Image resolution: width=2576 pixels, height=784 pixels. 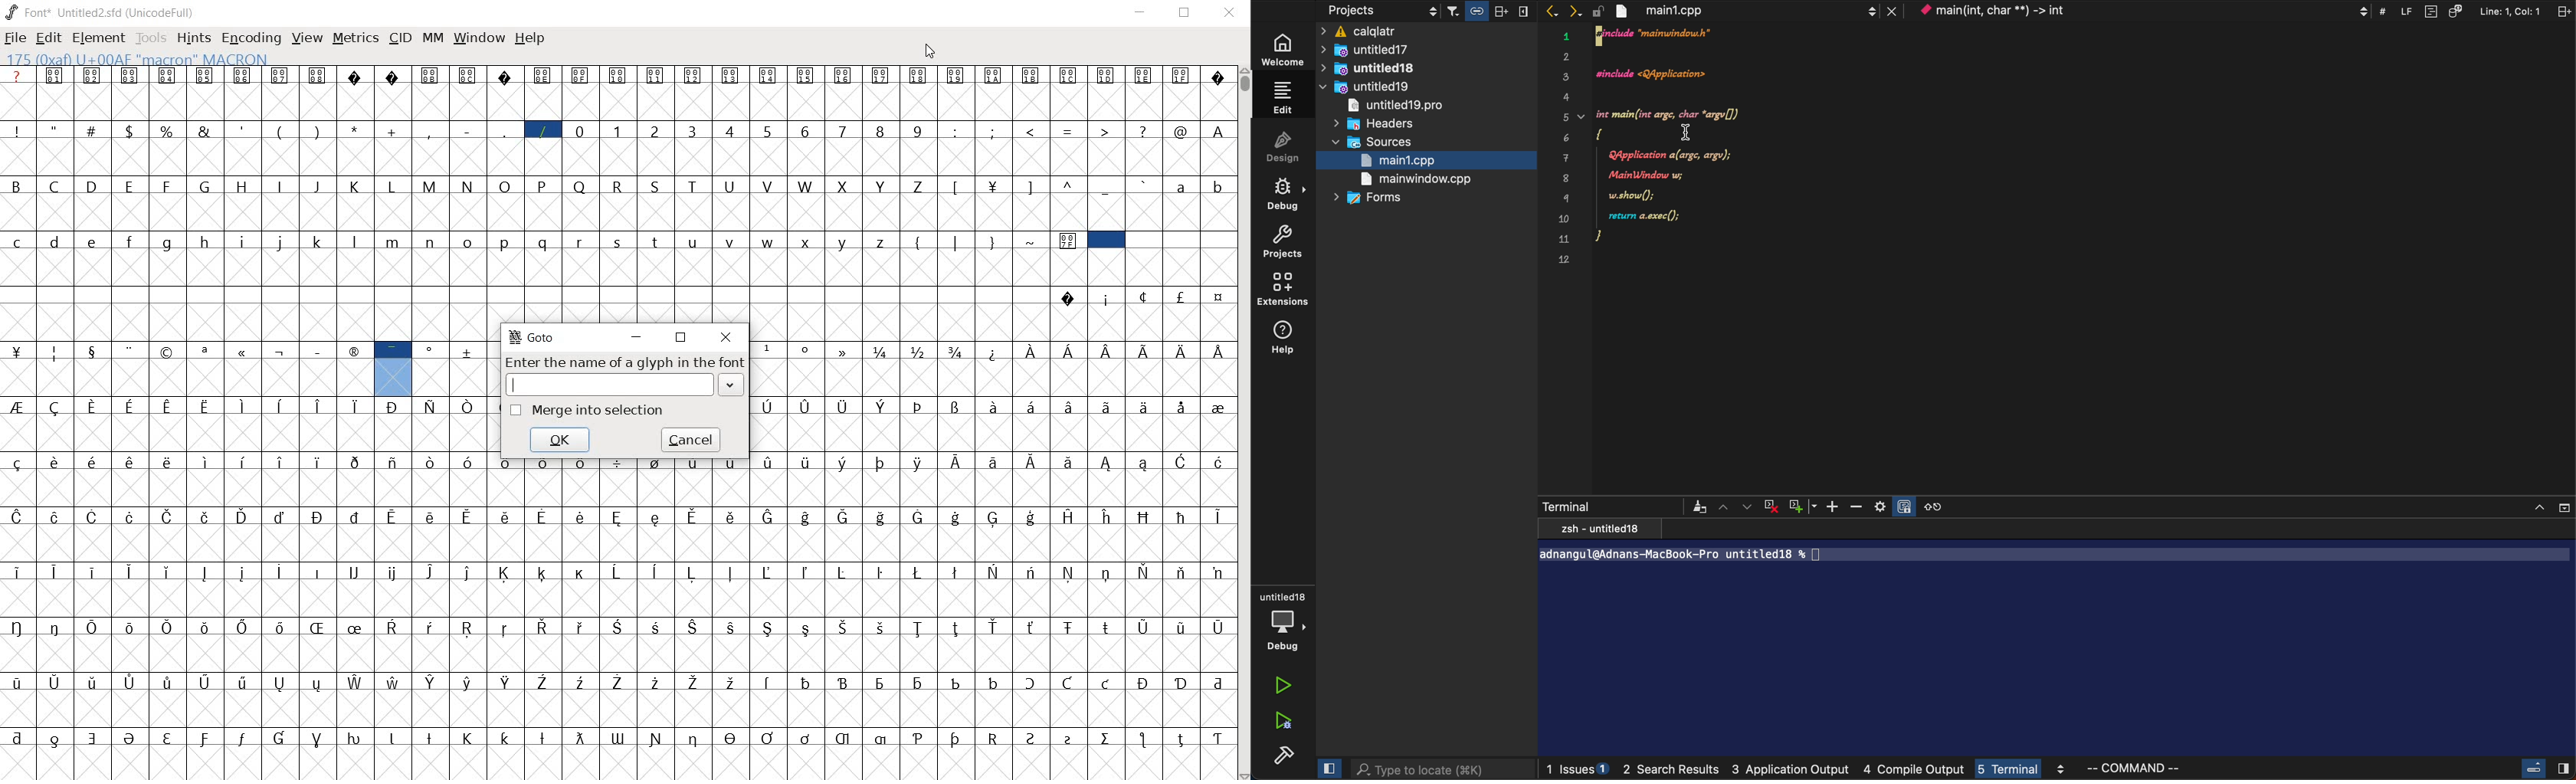 What do you see at coordinates (1283, 687) in the screenshot?
I see `run` at bounding box center [1283, 687].